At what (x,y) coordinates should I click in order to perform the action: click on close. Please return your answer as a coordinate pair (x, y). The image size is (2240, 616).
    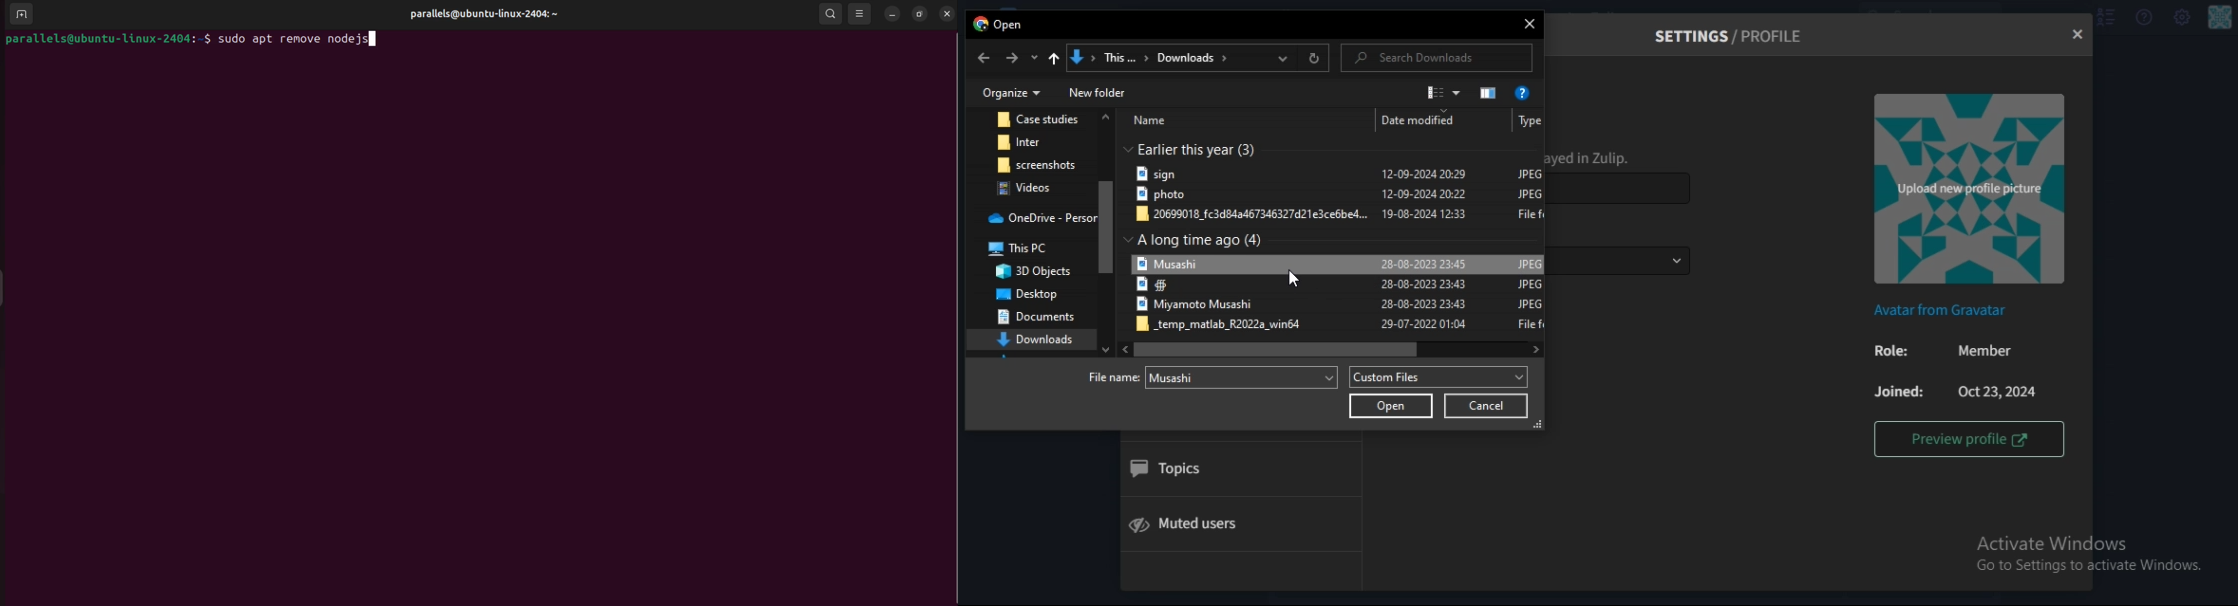
    Looking at the image, I should click on (1531, 26).